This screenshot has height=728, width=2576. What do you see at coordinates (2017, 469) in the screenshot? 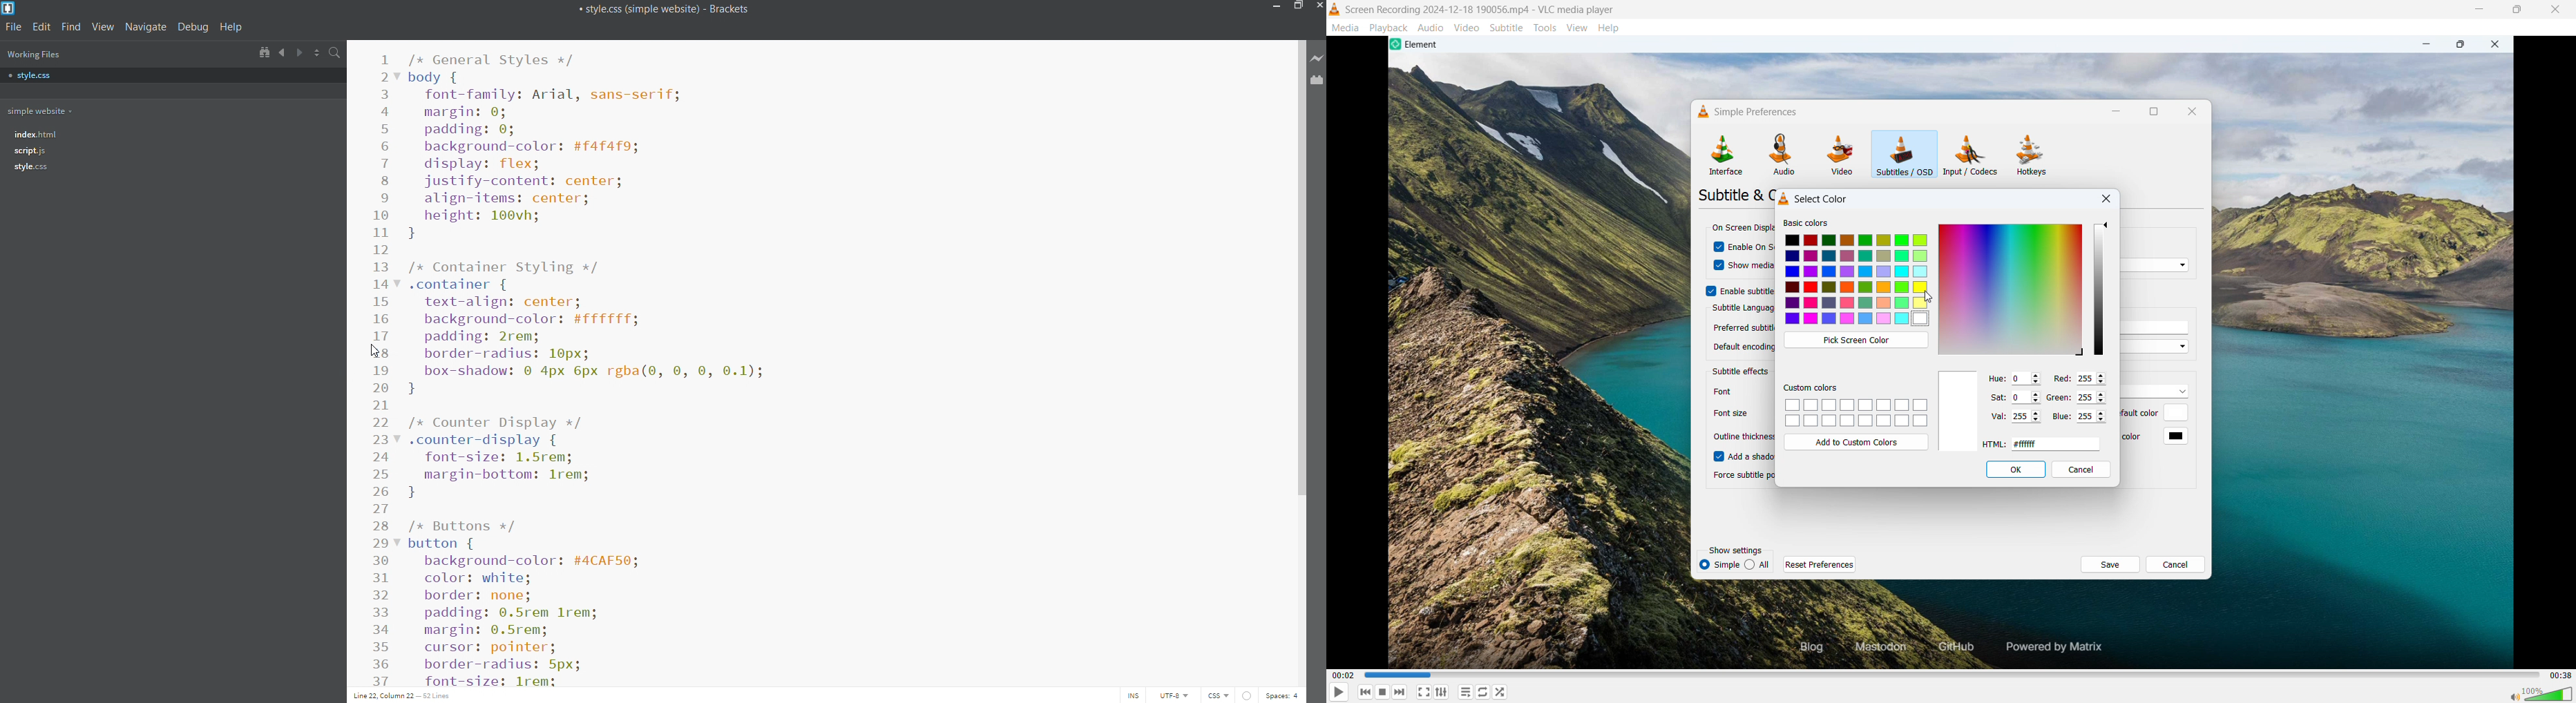
I see `OK` at bounding box center [2017, 469].